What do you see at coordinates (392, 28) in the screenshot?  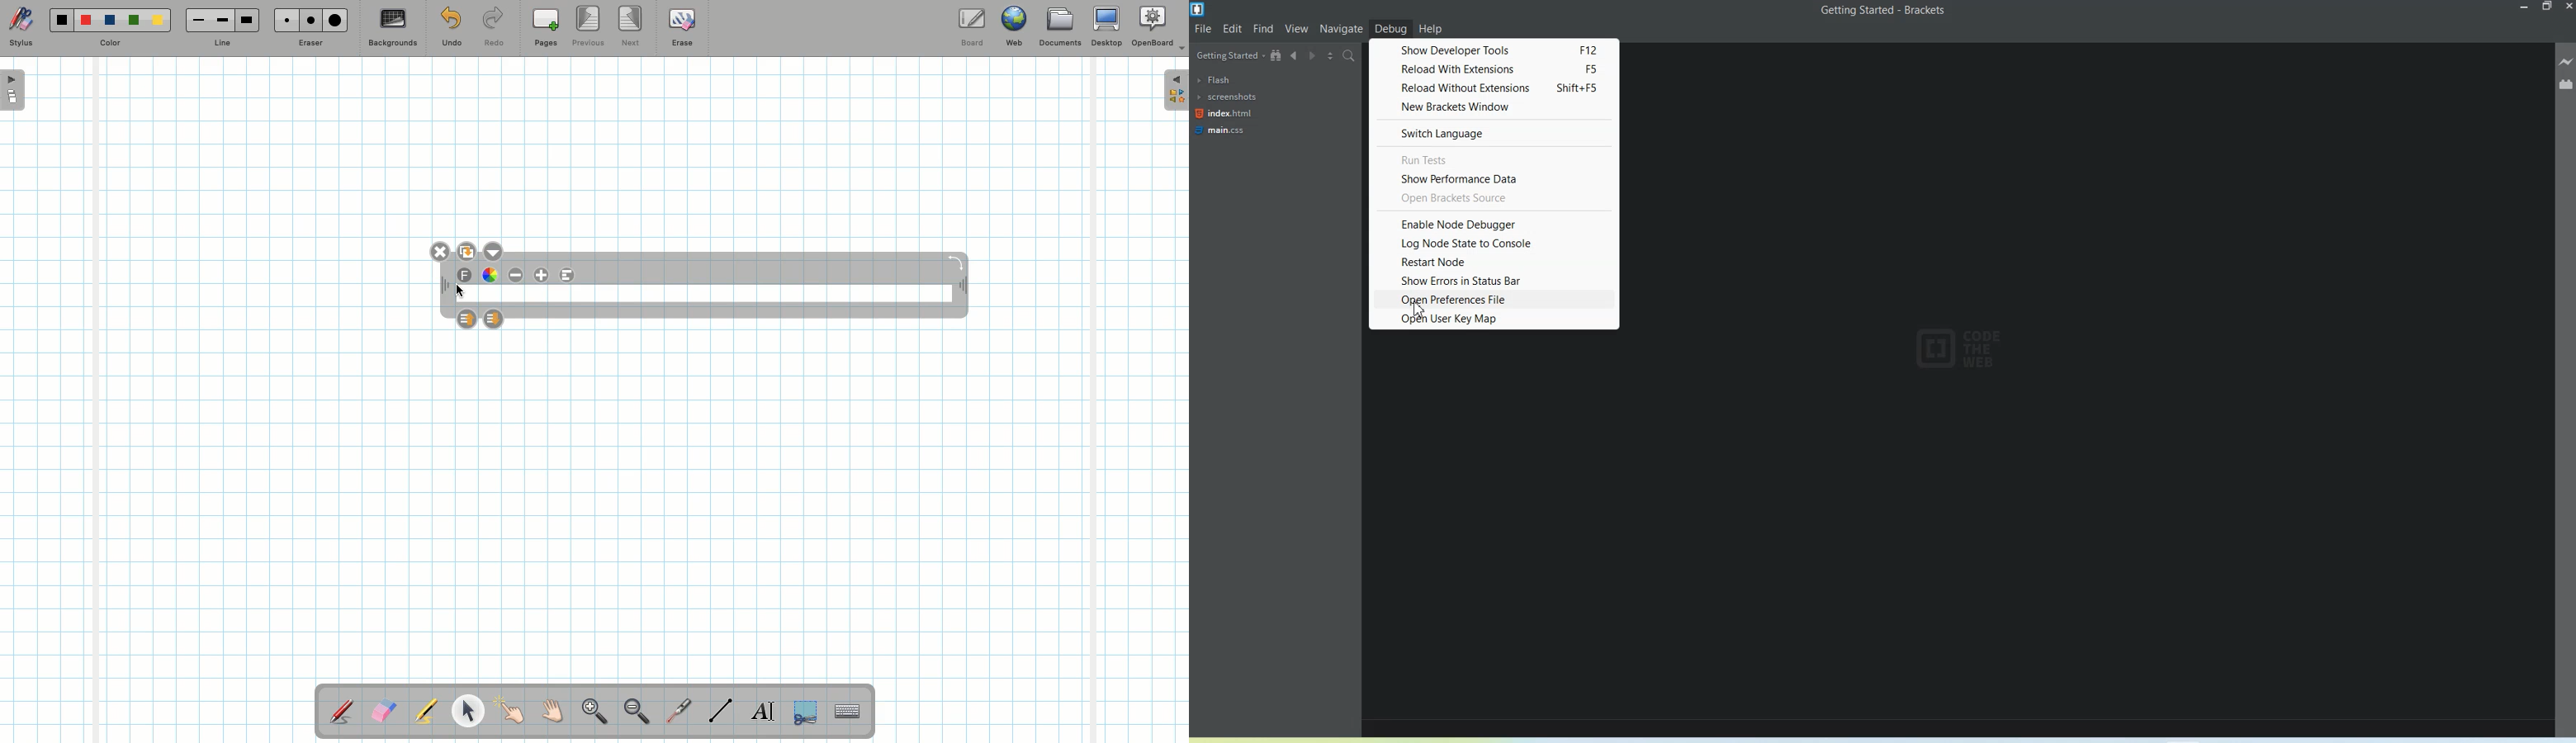 I see `Backgrounds` at bounding box center [392, 28].